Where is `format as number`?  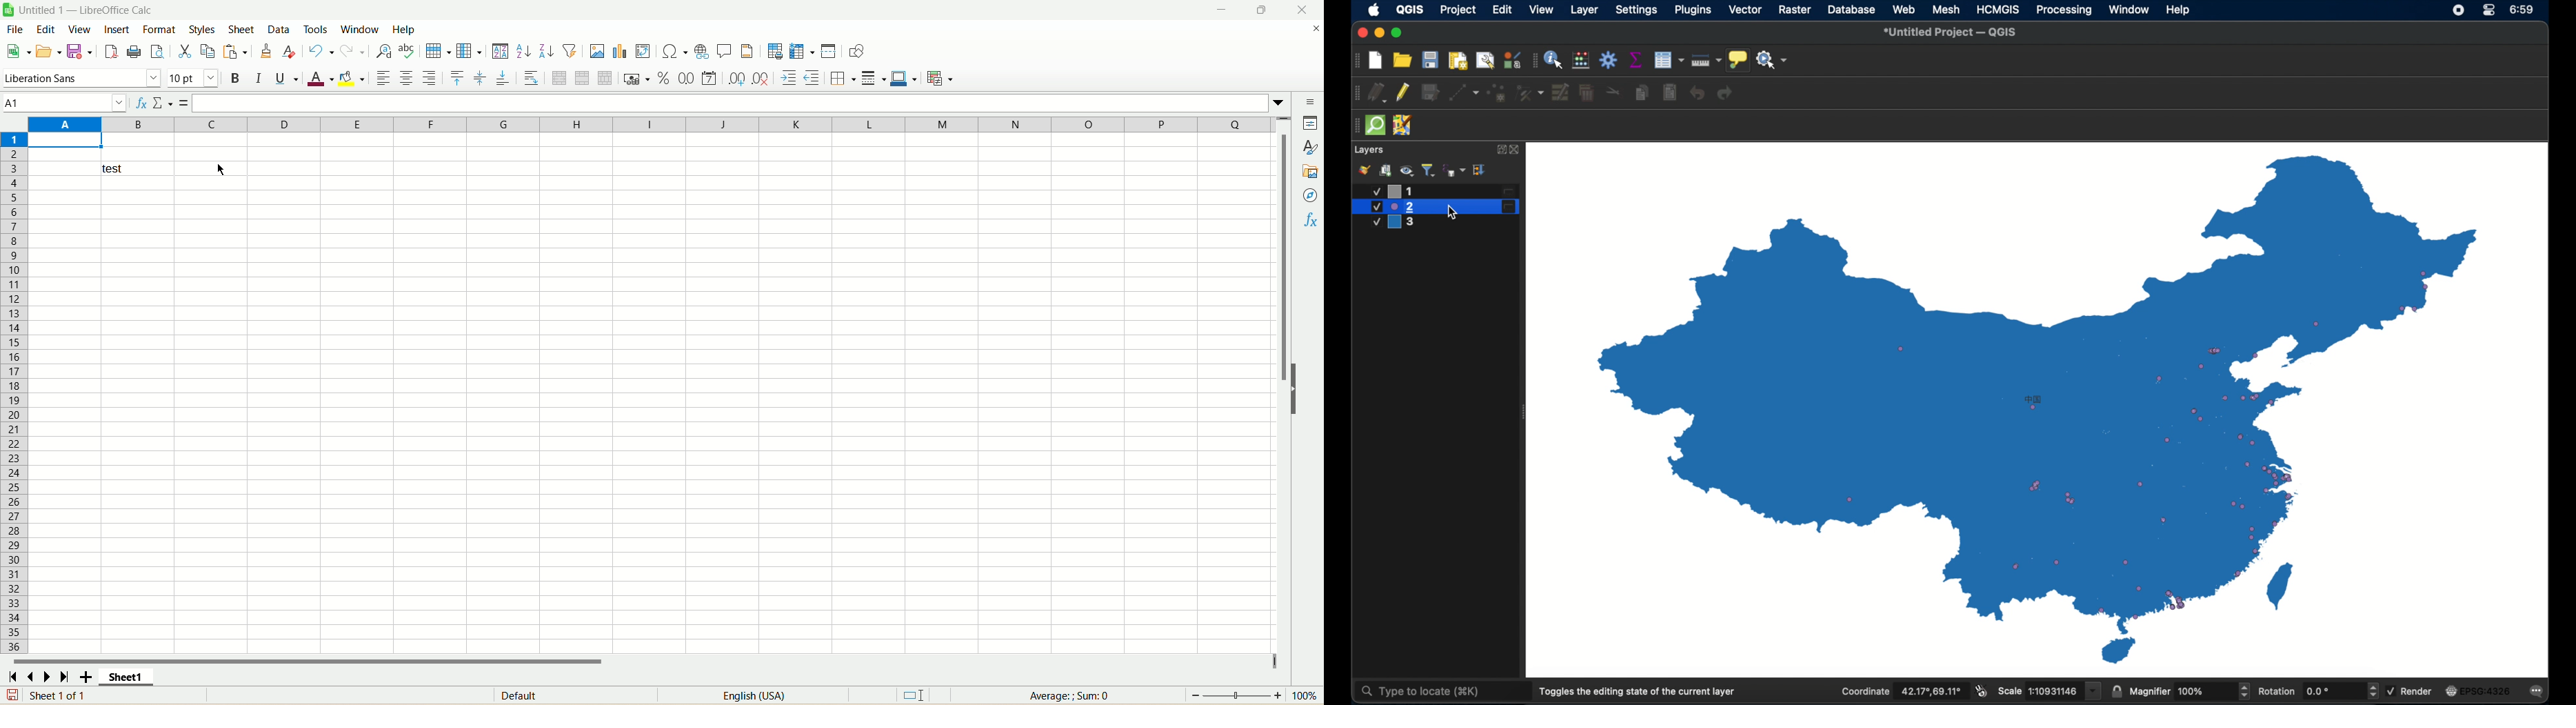
format as number is located at coordinates (686, 78).